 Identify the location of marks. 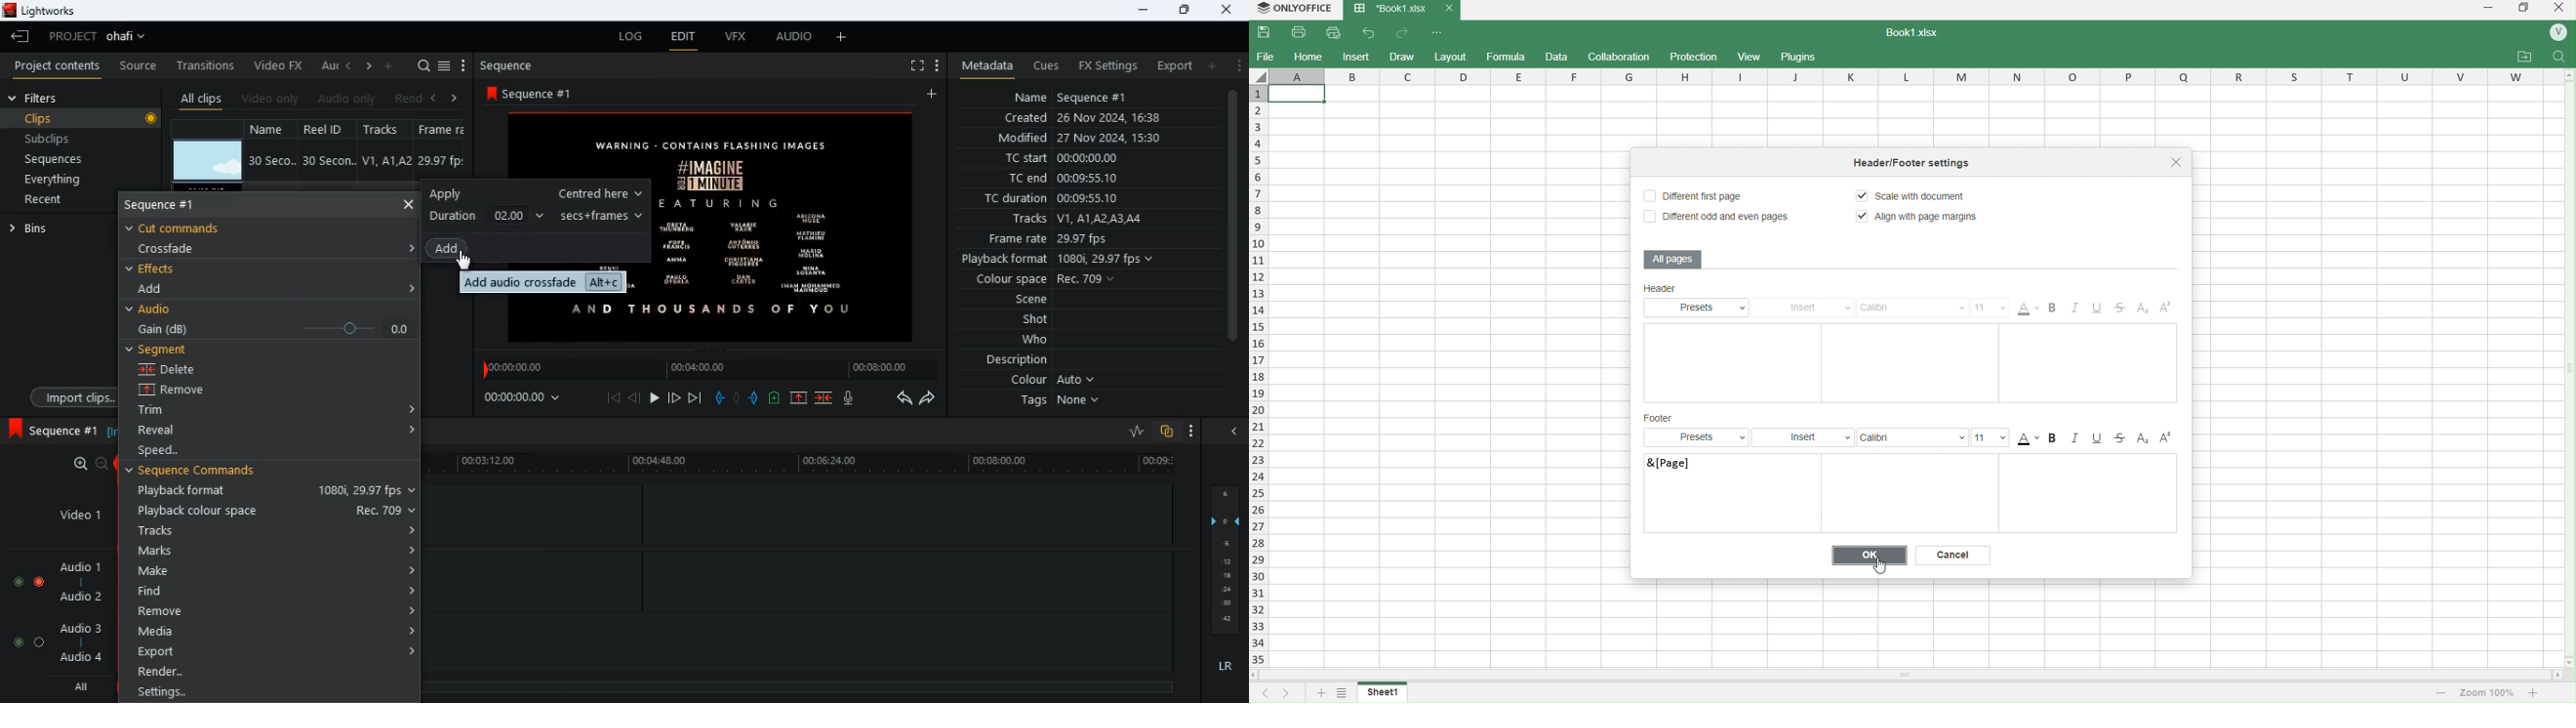
(276, 551).